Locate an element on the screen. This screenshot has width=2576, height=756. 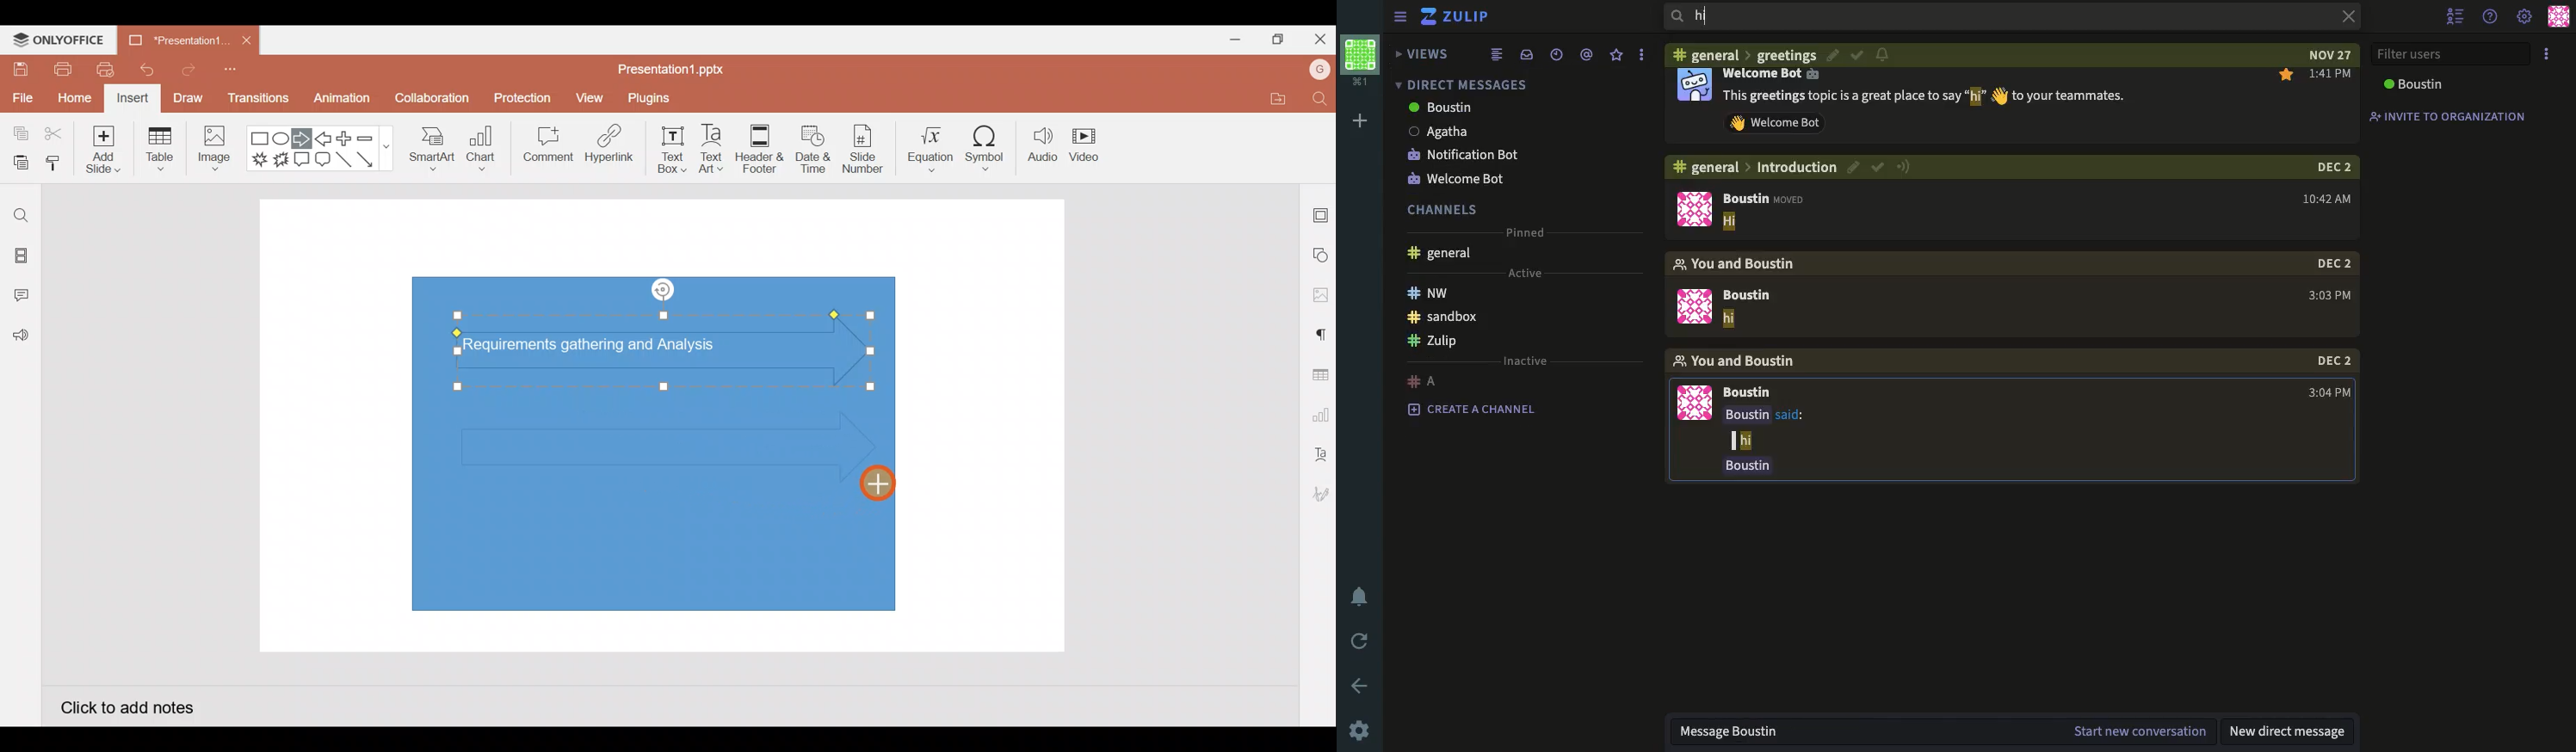
Explosion 2 is located at coordinates (281, 159).